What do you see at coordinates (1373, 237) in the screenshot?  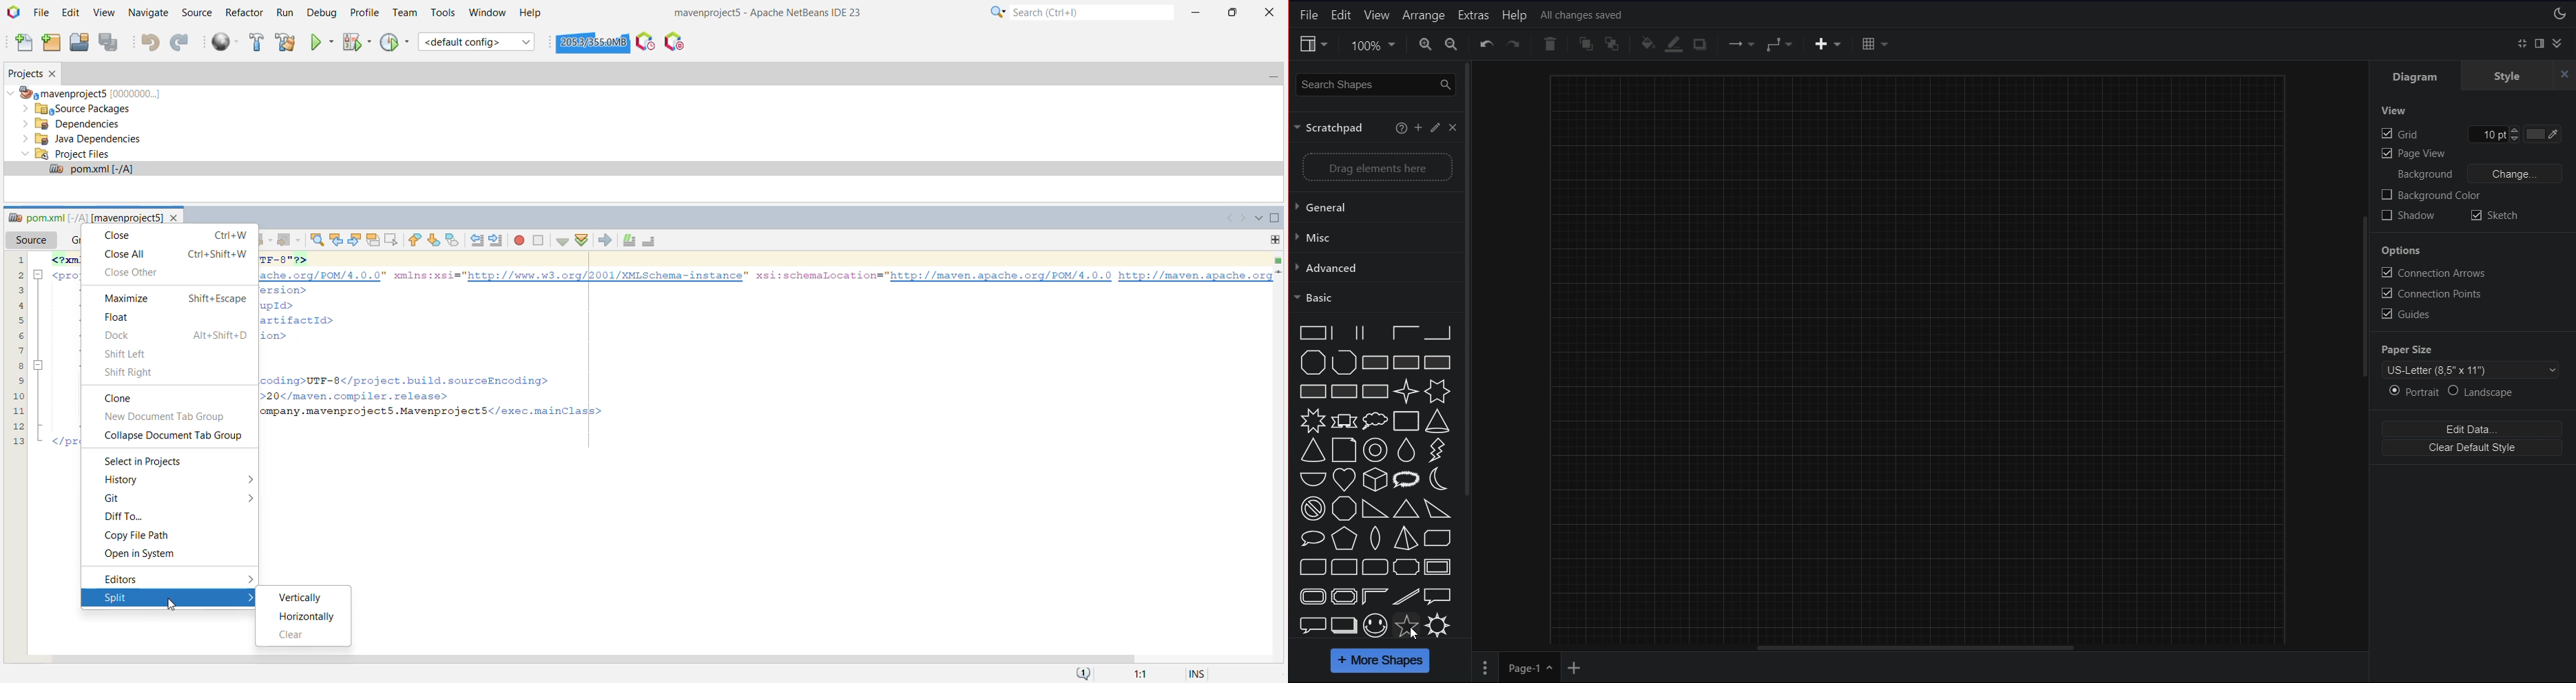 I see `Misc` at bounding box center [1373, 237].